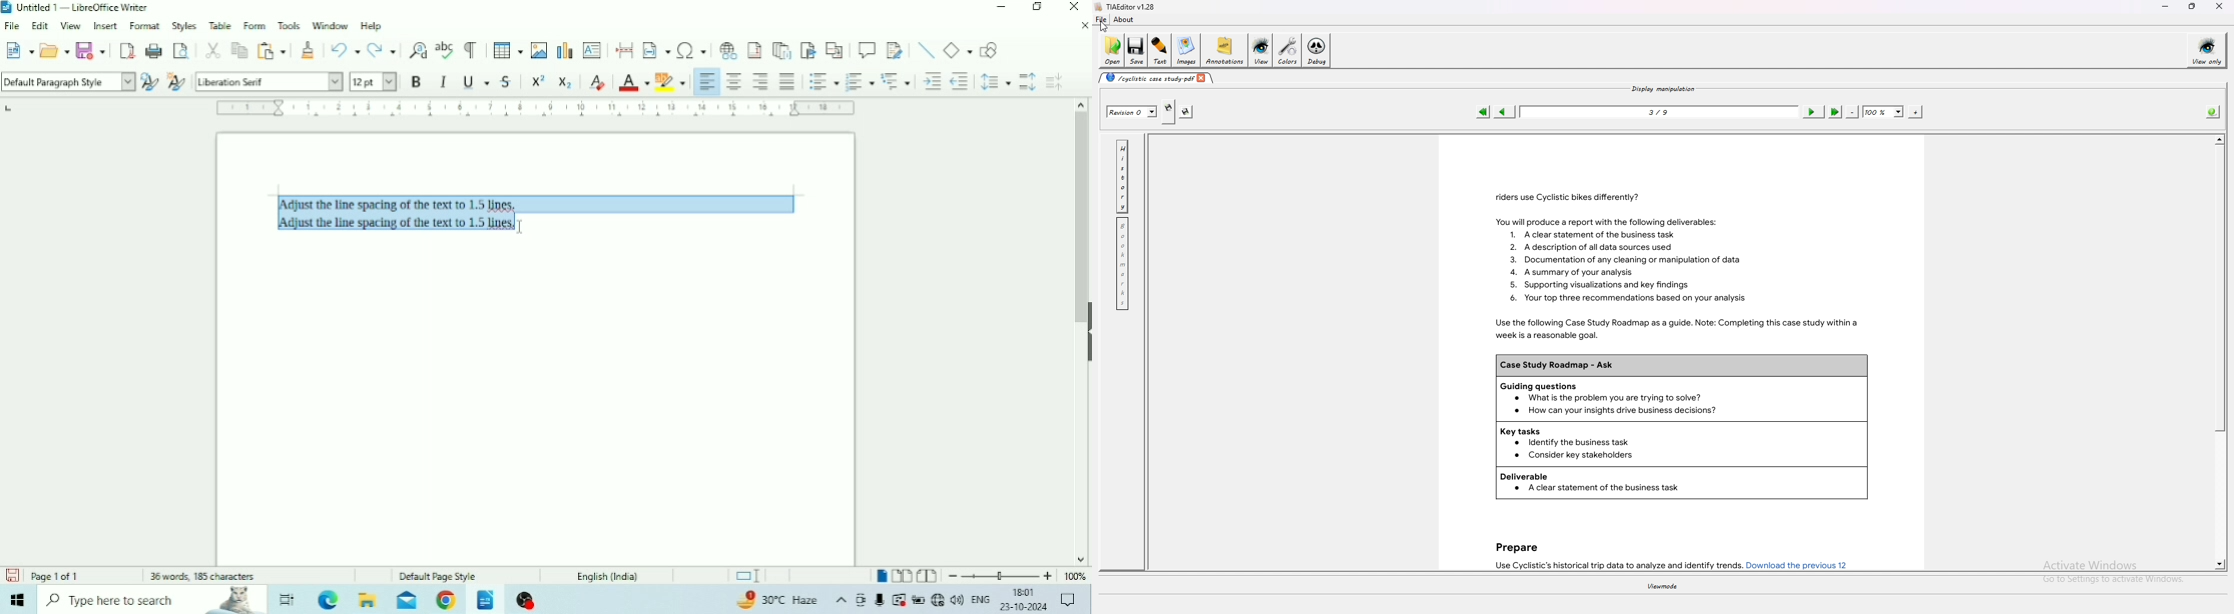  I want to click on Clone Formatting, so click(308, 50).